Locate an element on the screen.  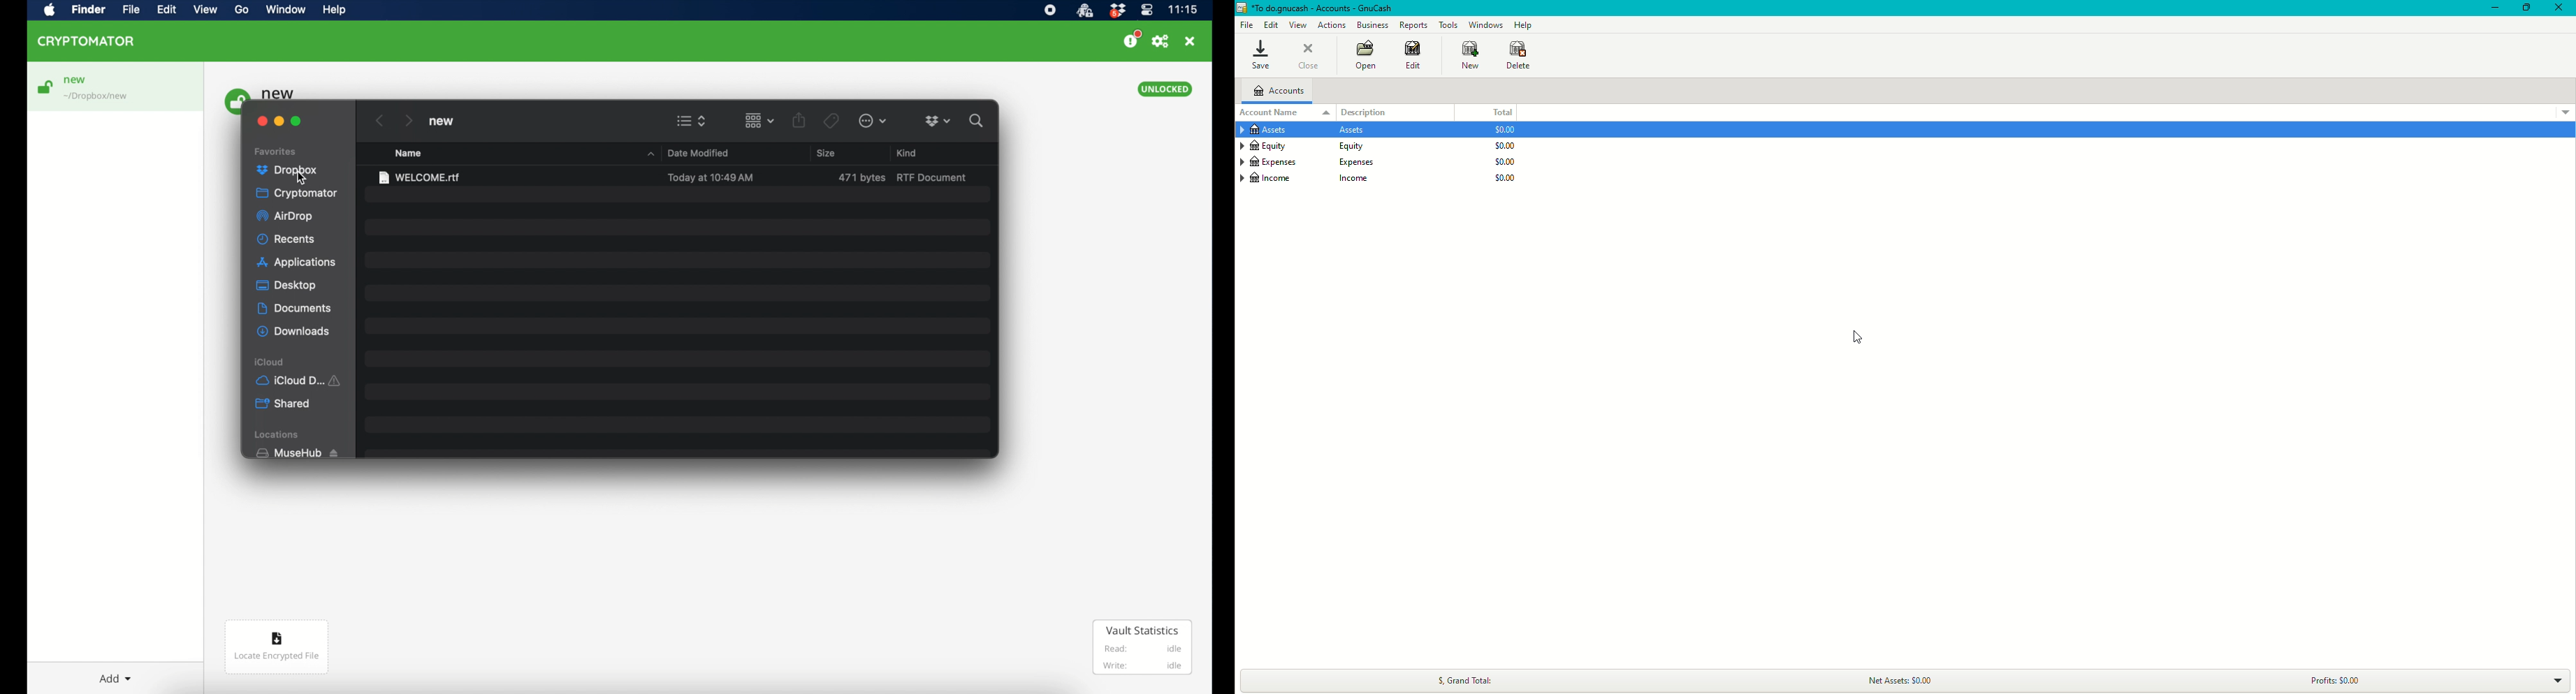
preferences is located at coordinates (1161, 42).